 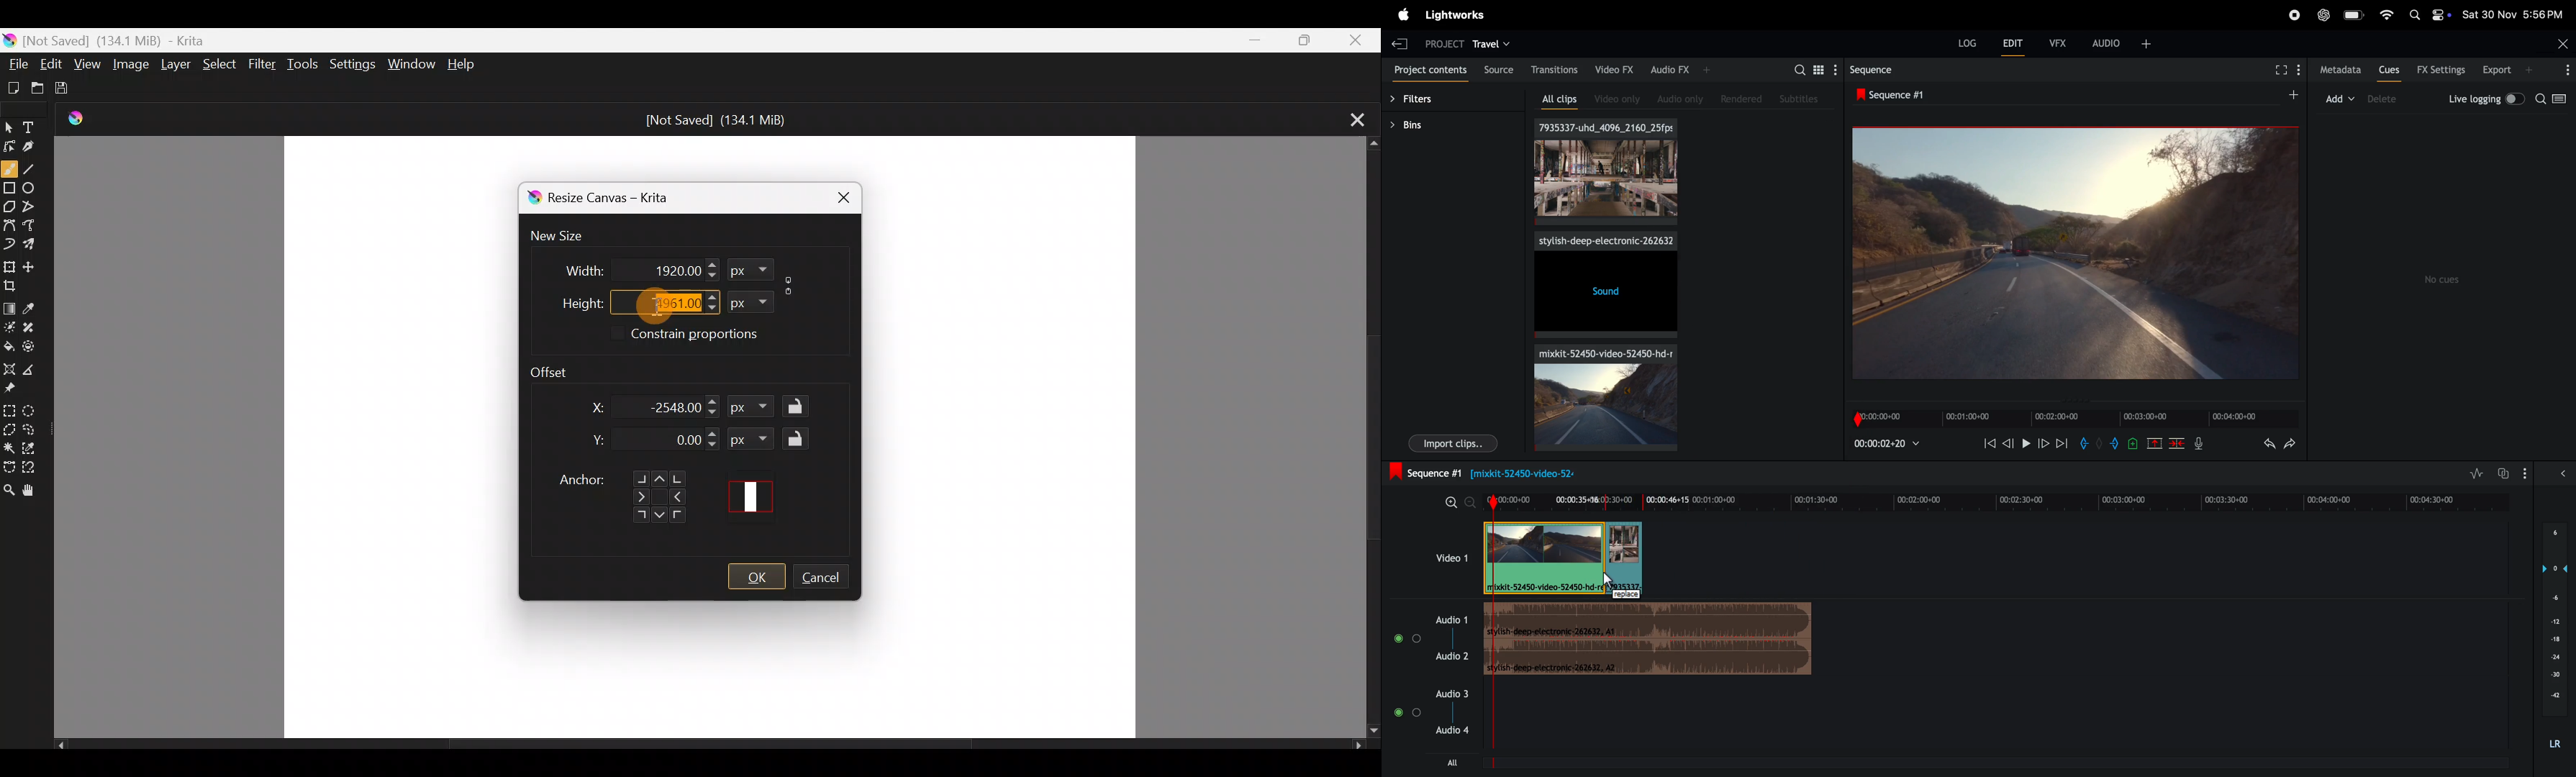 I want to click on 0.00, so click(x=675, y=441).